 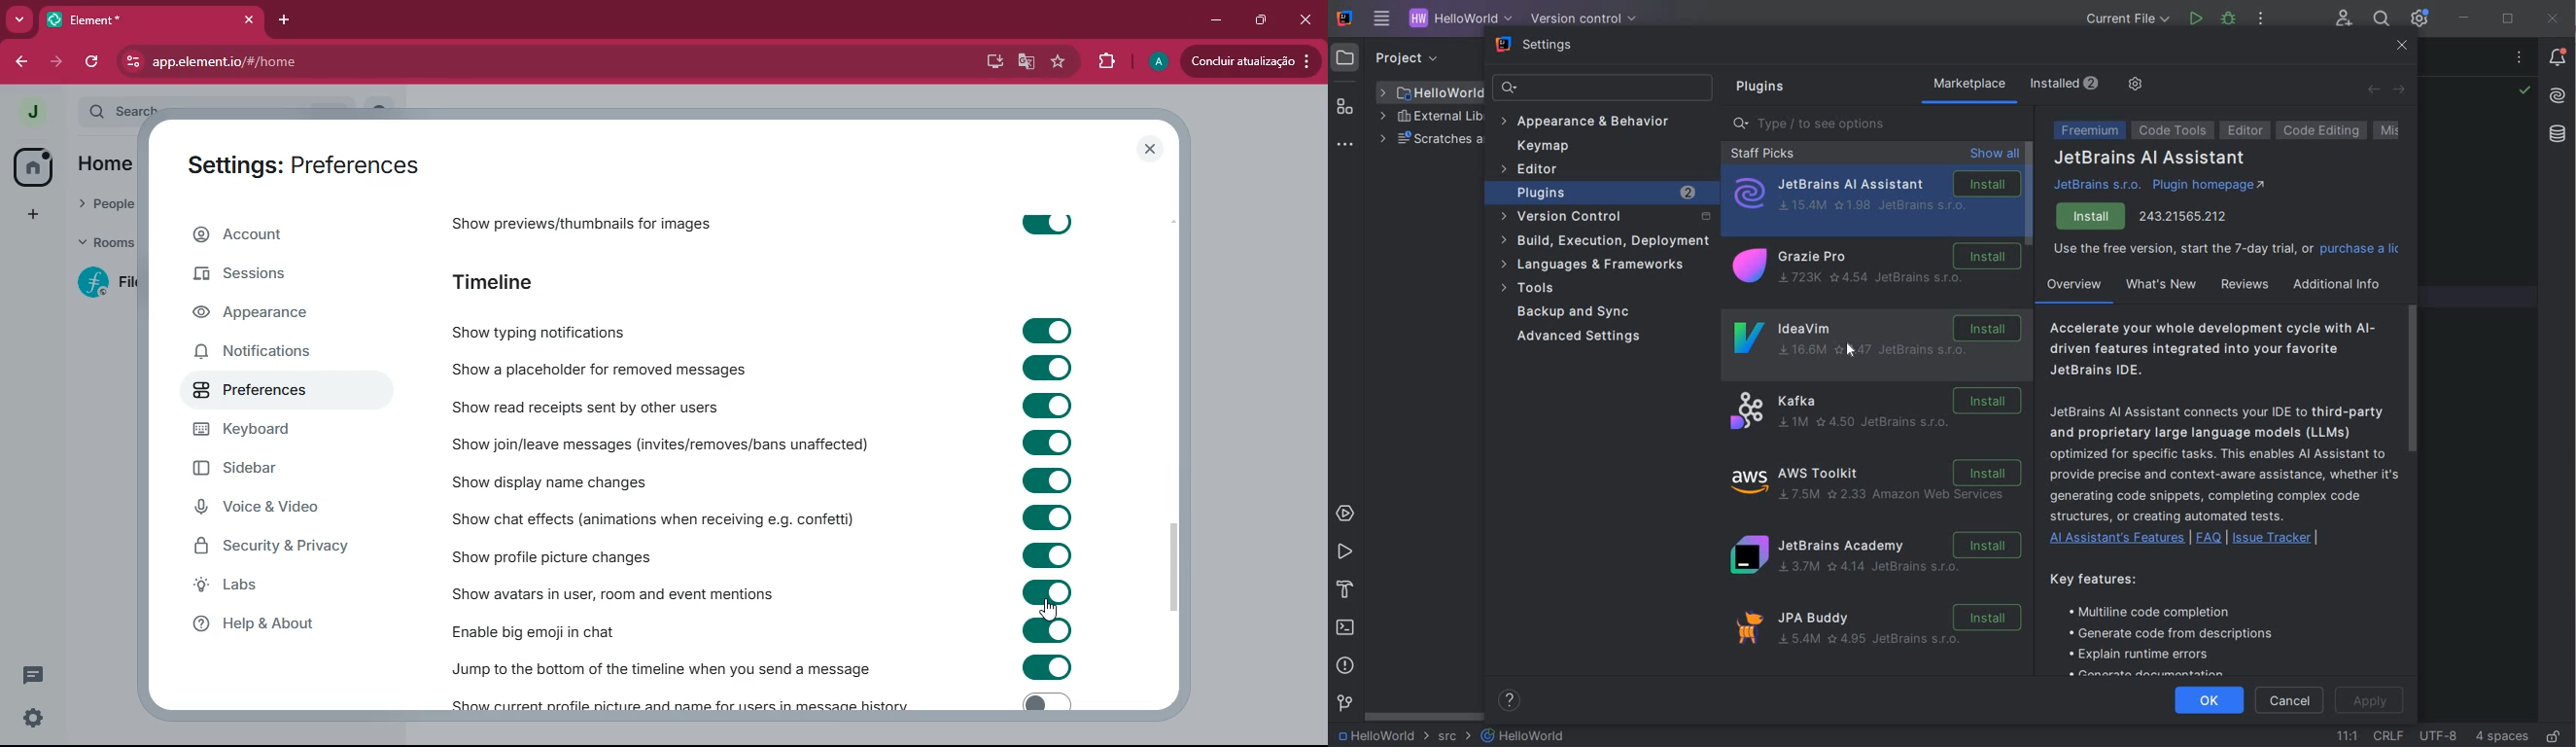 I want to click on cursor, so click(x=1852, y=351).